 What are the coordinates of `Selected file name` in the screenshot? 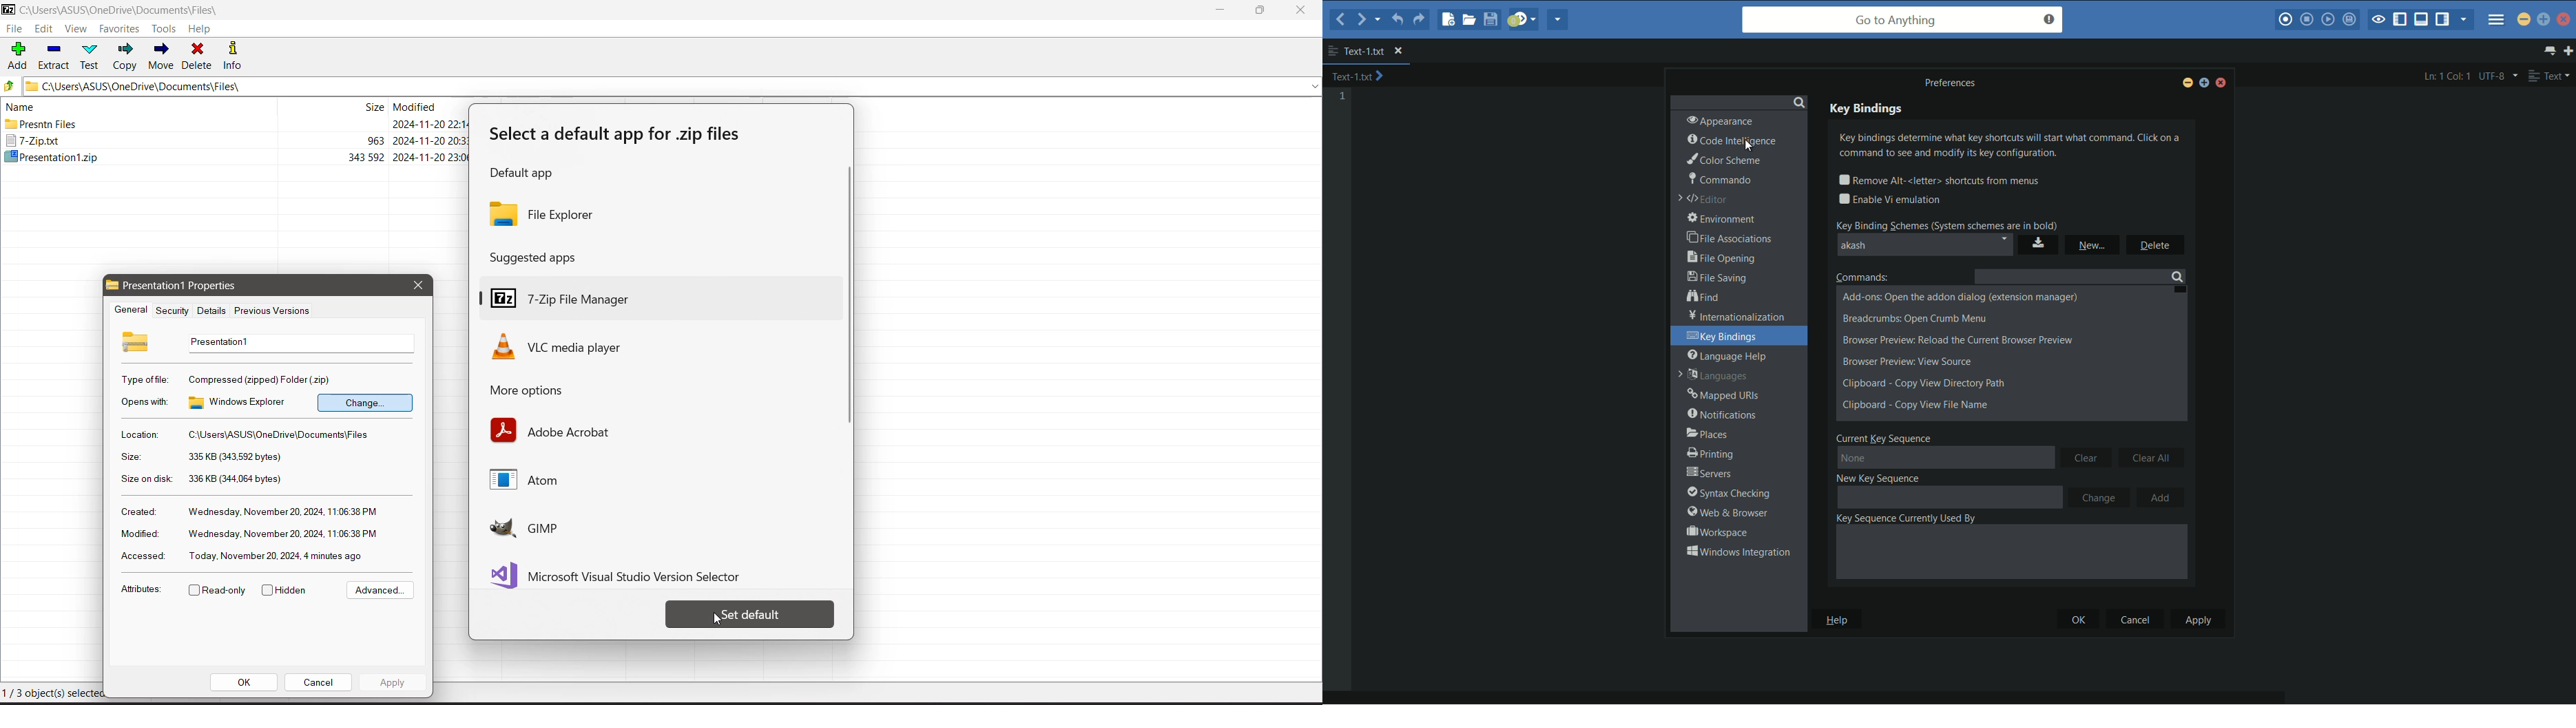 It's located at (298, 343).